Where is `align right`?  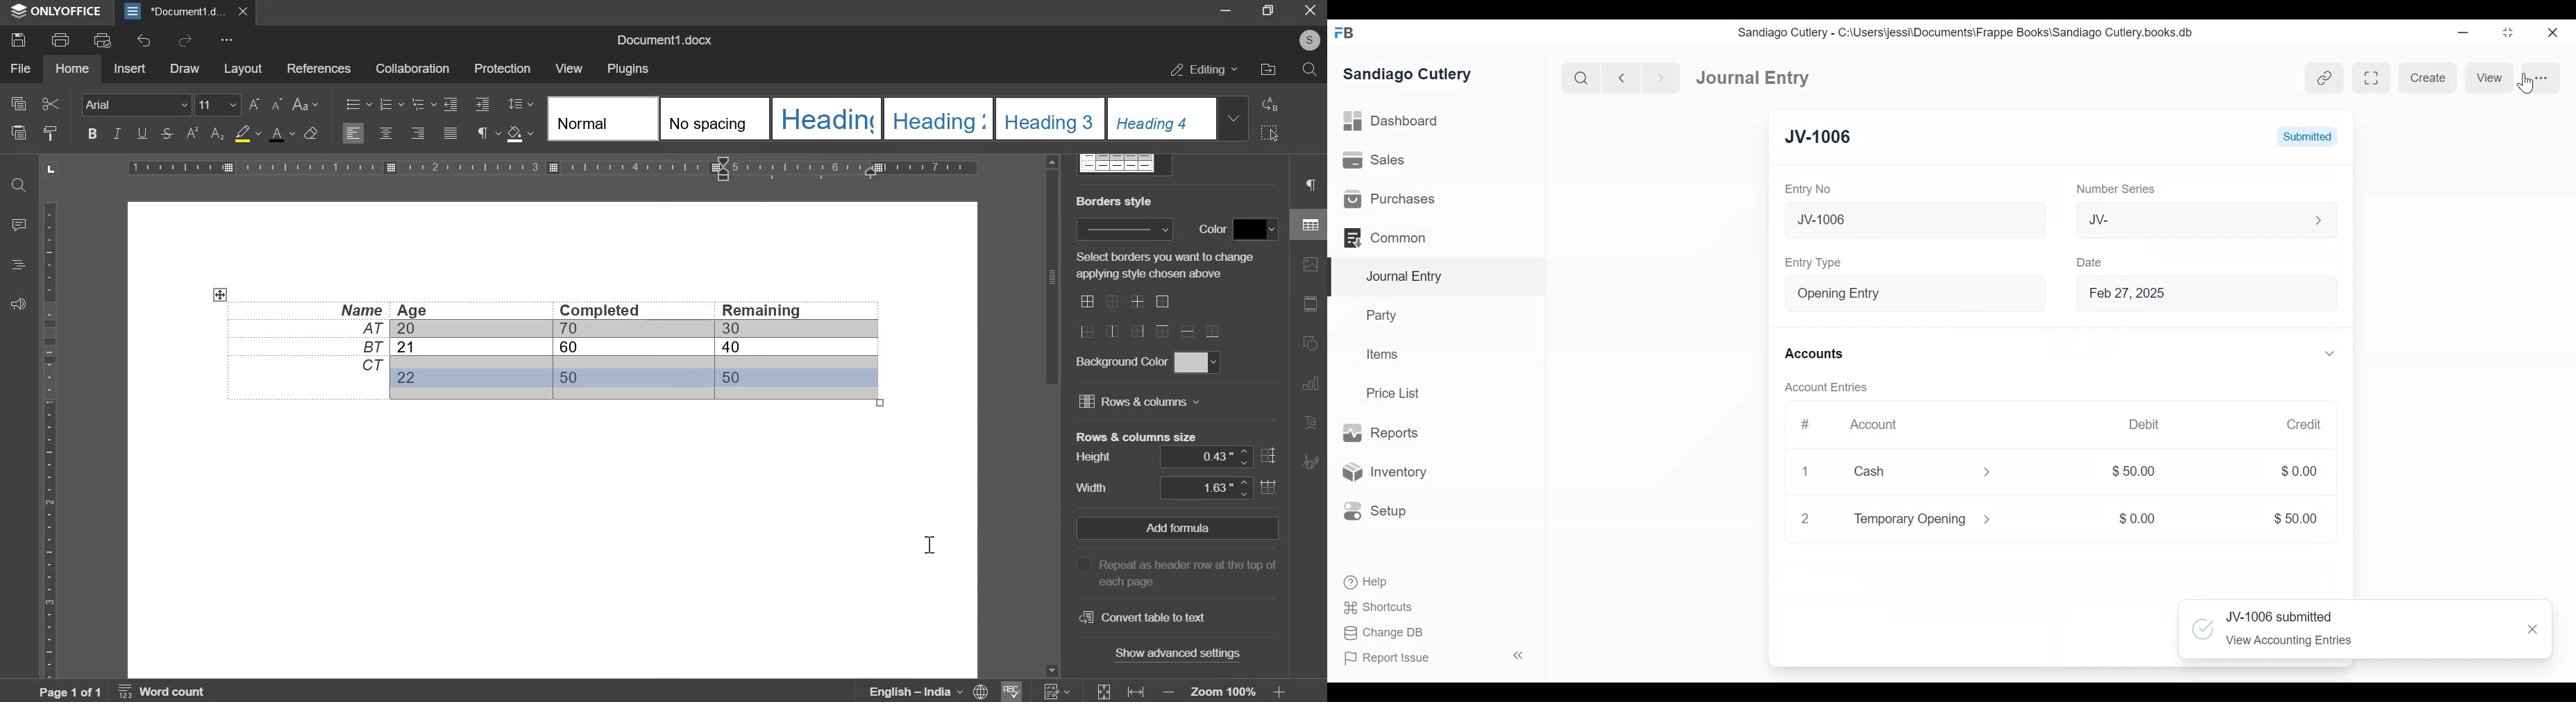 align right is located at coordinates (418, 133).